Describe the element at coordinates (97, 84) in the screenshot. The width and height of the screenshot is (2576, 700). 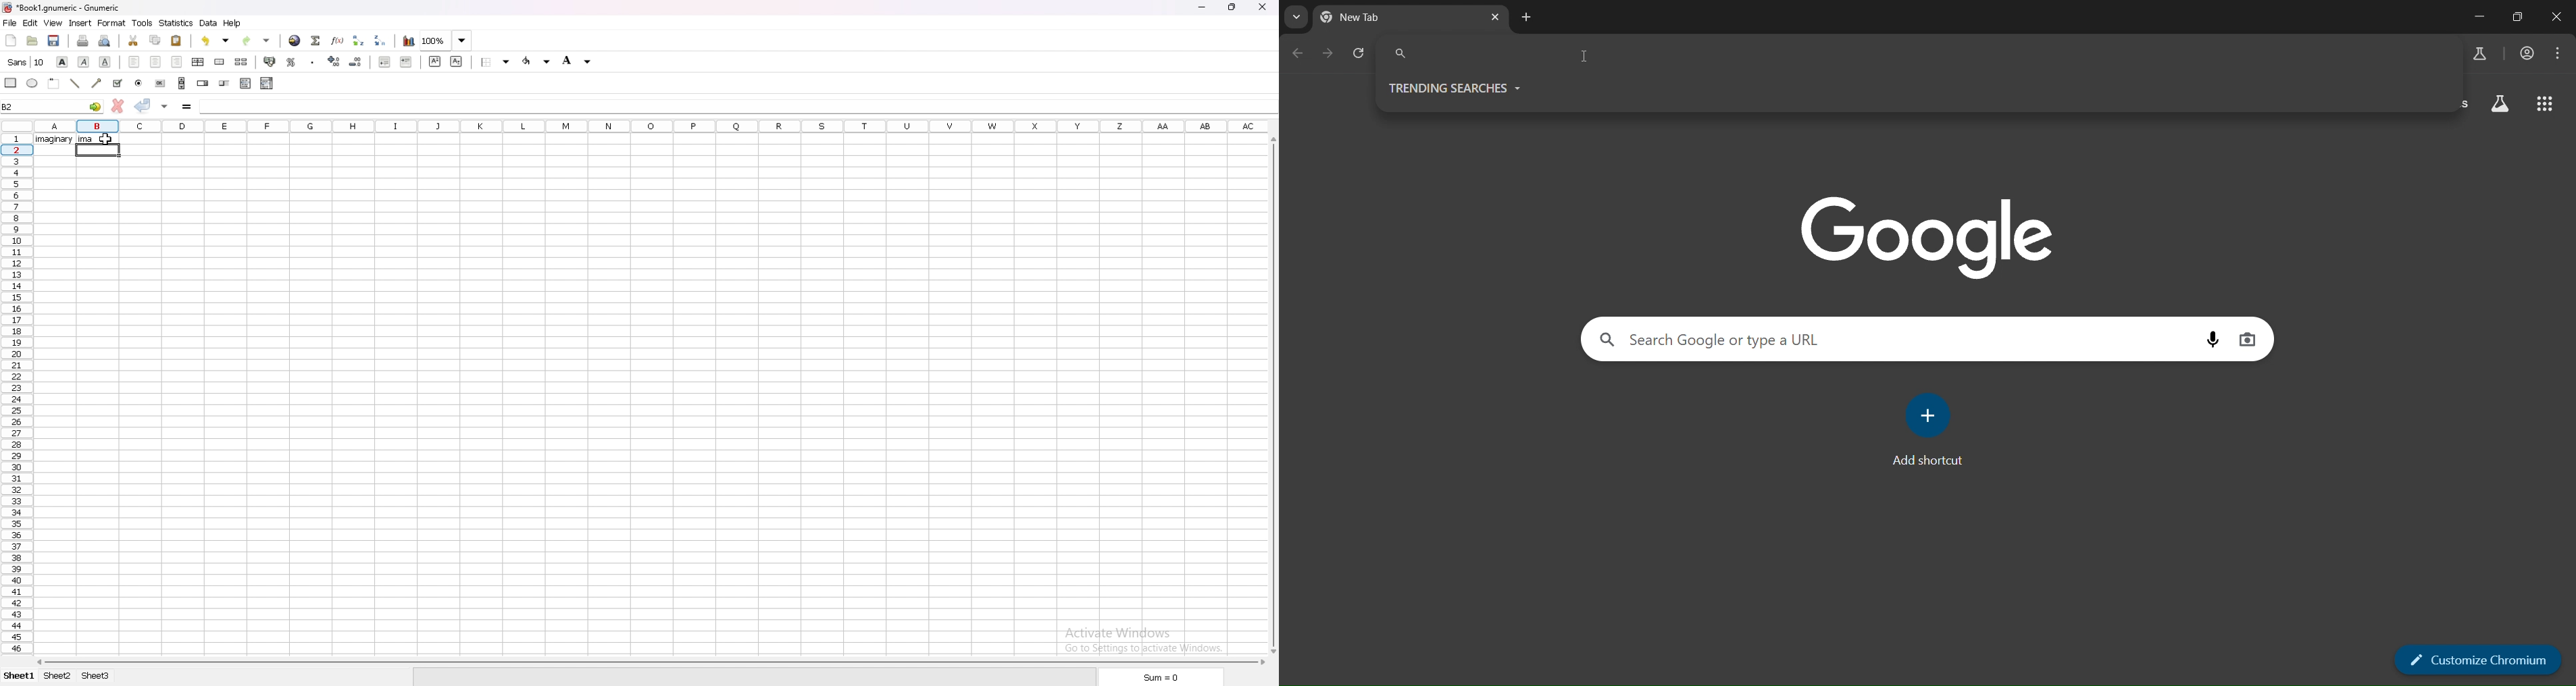
I see `arrowed line` at that location.